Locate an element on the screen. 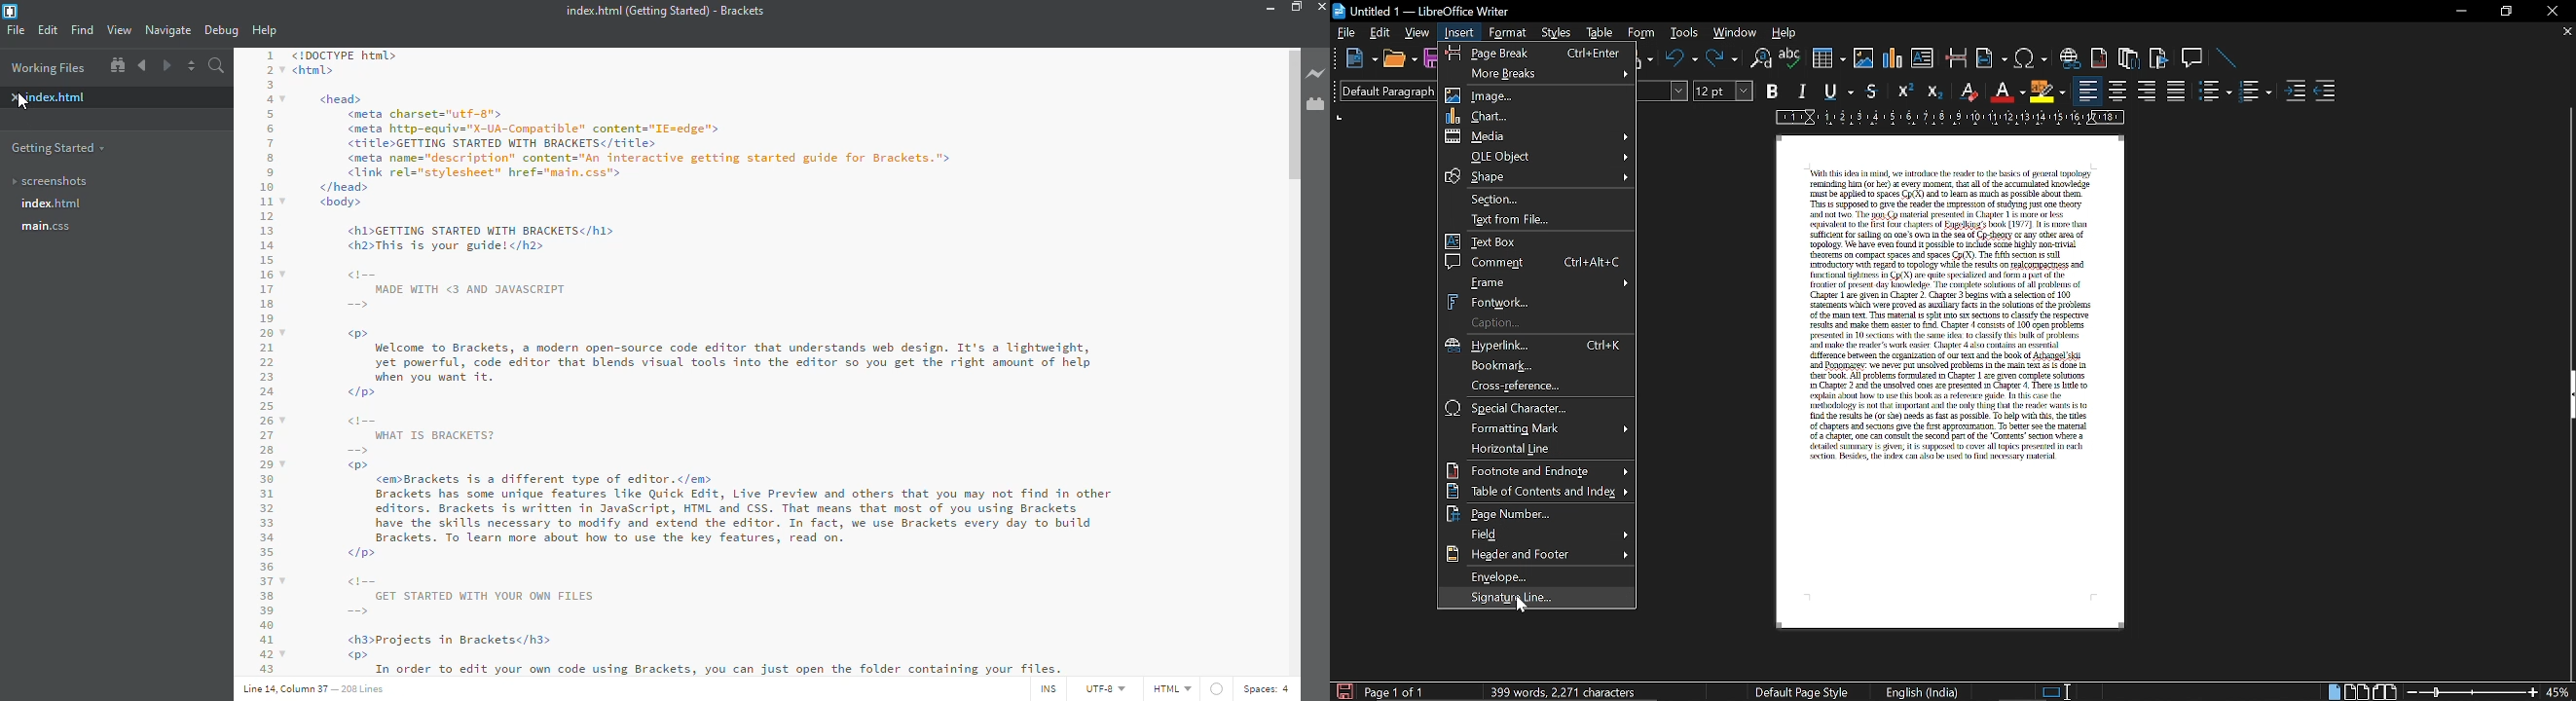  help is located at coordinates (1788, 32).